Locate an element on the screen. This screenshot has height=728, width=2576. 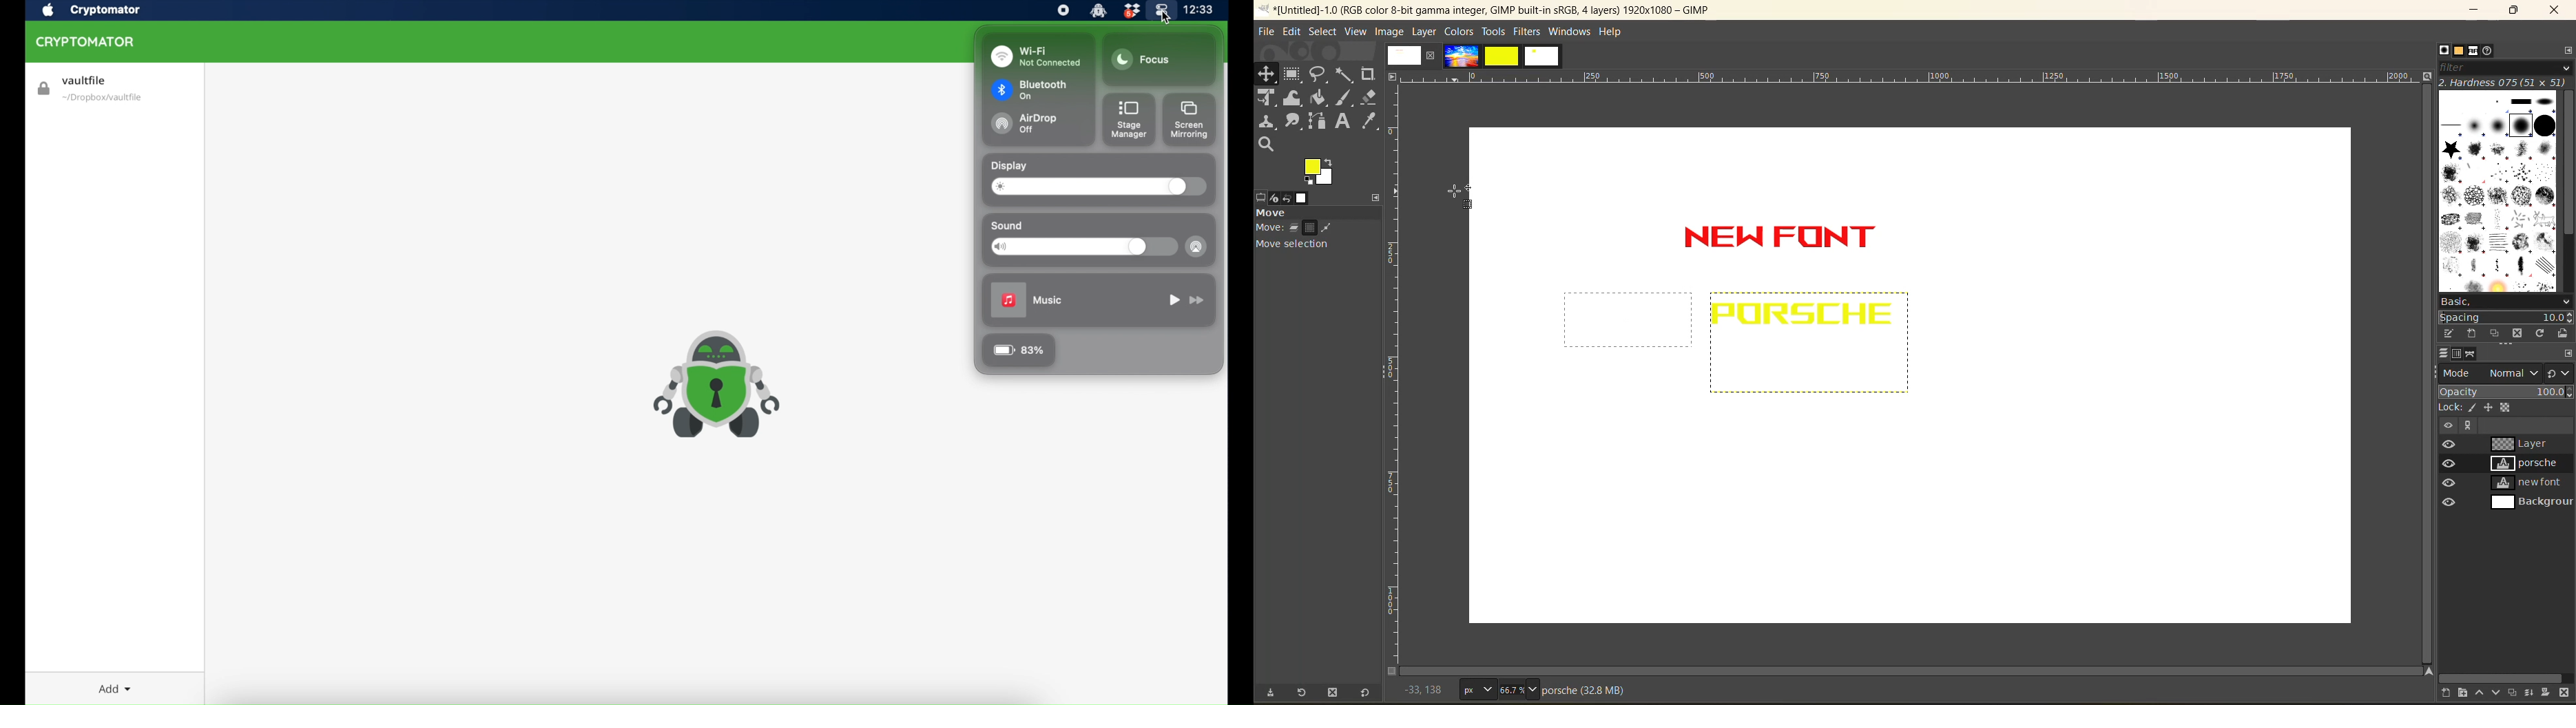
time is located at coordinates (1200, 10).